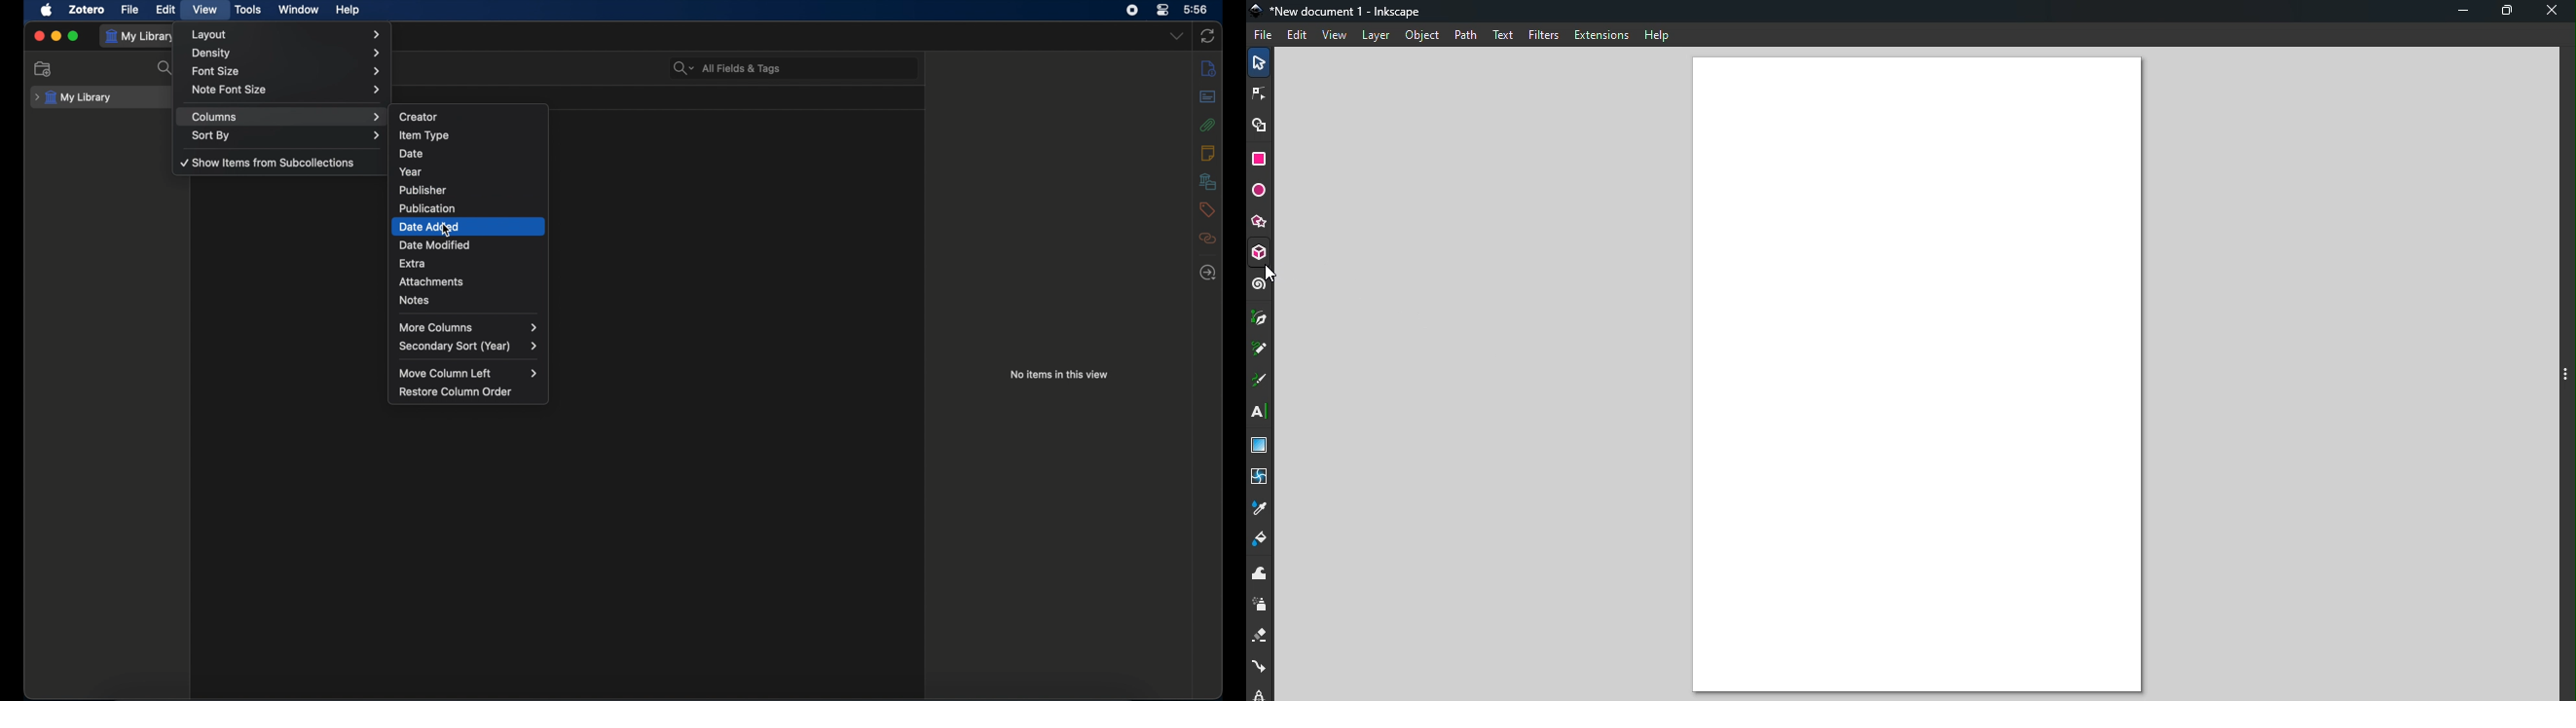 The height and width of the screenshot is (728, 2576). What do you see at coordinates (1208, 272) in the screenshot?
I see `locate` at bounding box center [1208, 272].